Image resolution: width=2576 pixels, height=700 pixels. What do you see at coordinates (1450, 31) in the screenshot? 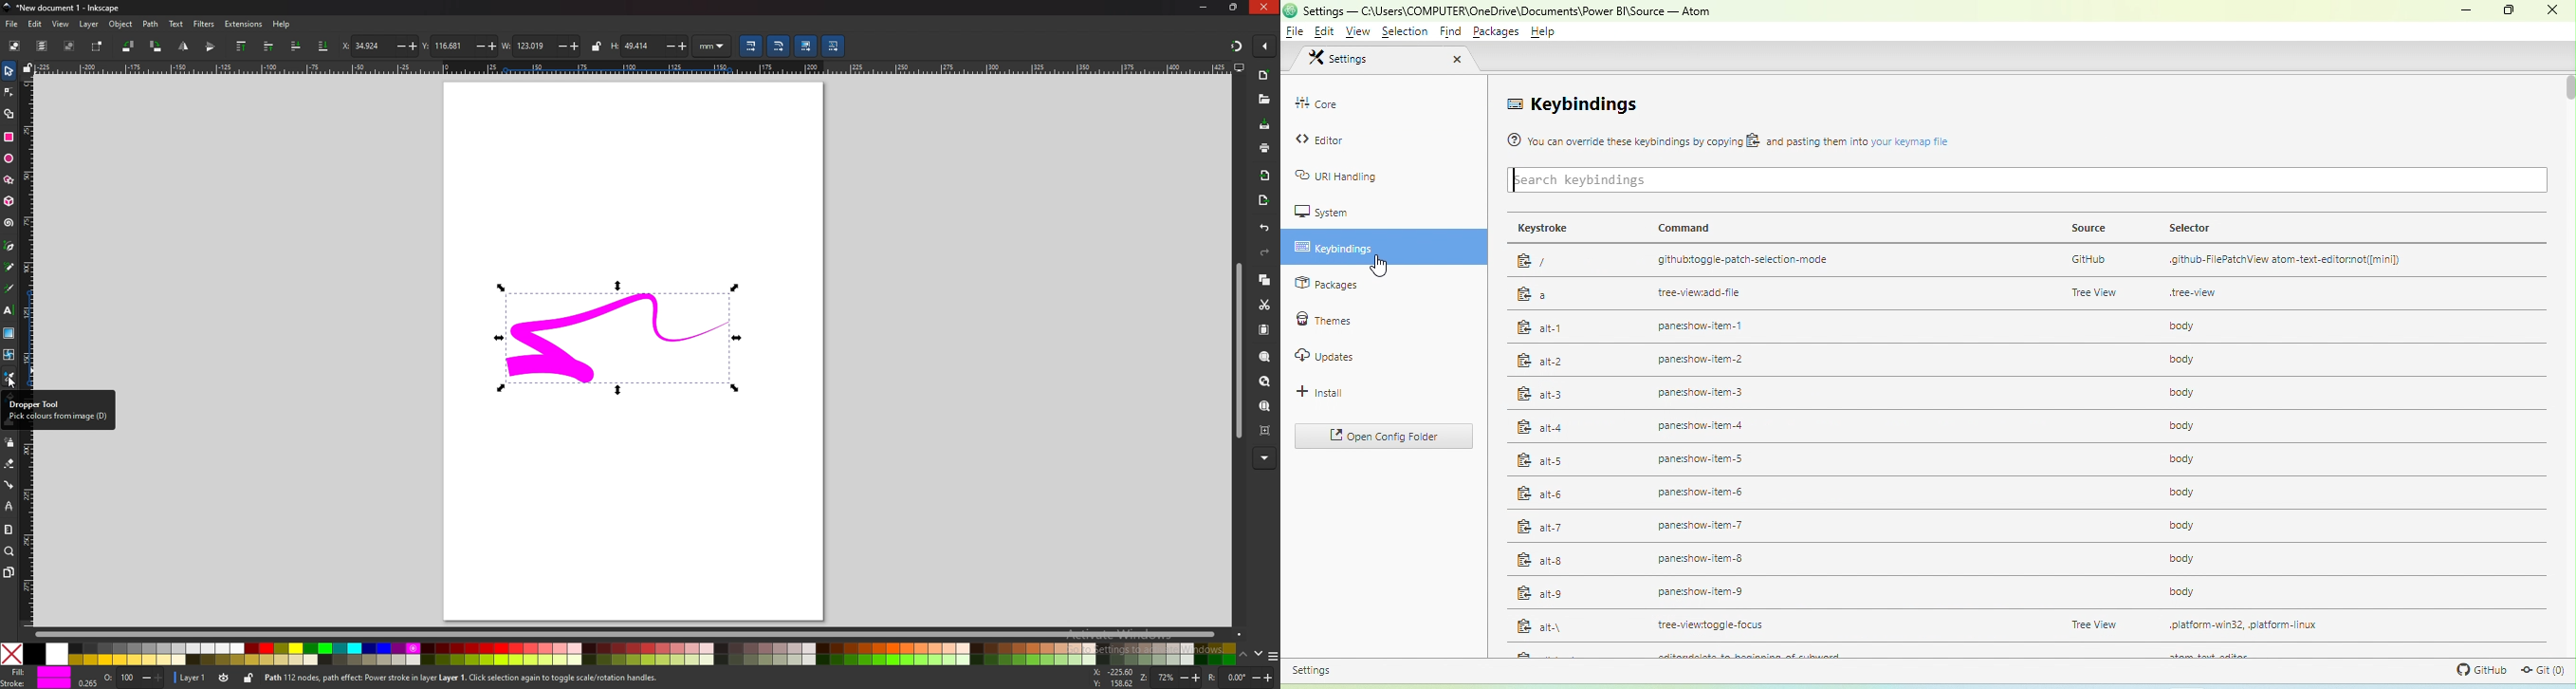
I see `find menu` at bounding box center [1450, 31].